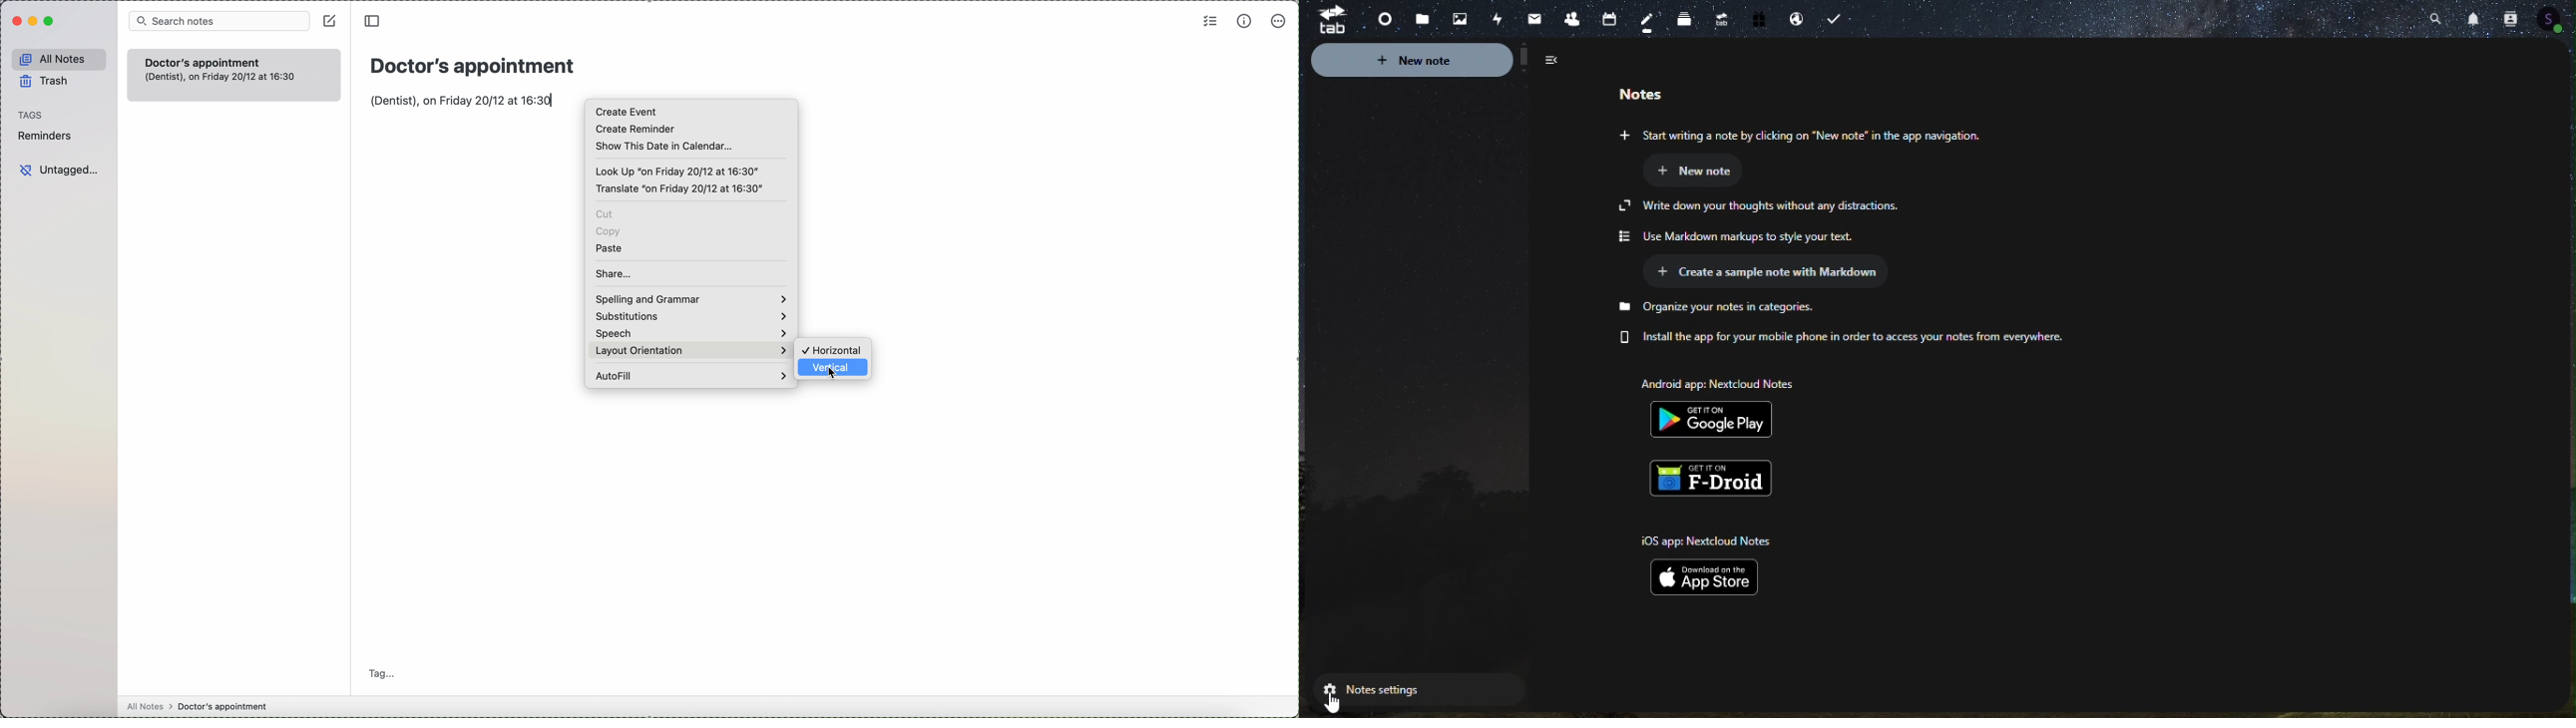  Describe the element at coordinates (43, 82) in the screenshot. I see `trash` at that location.